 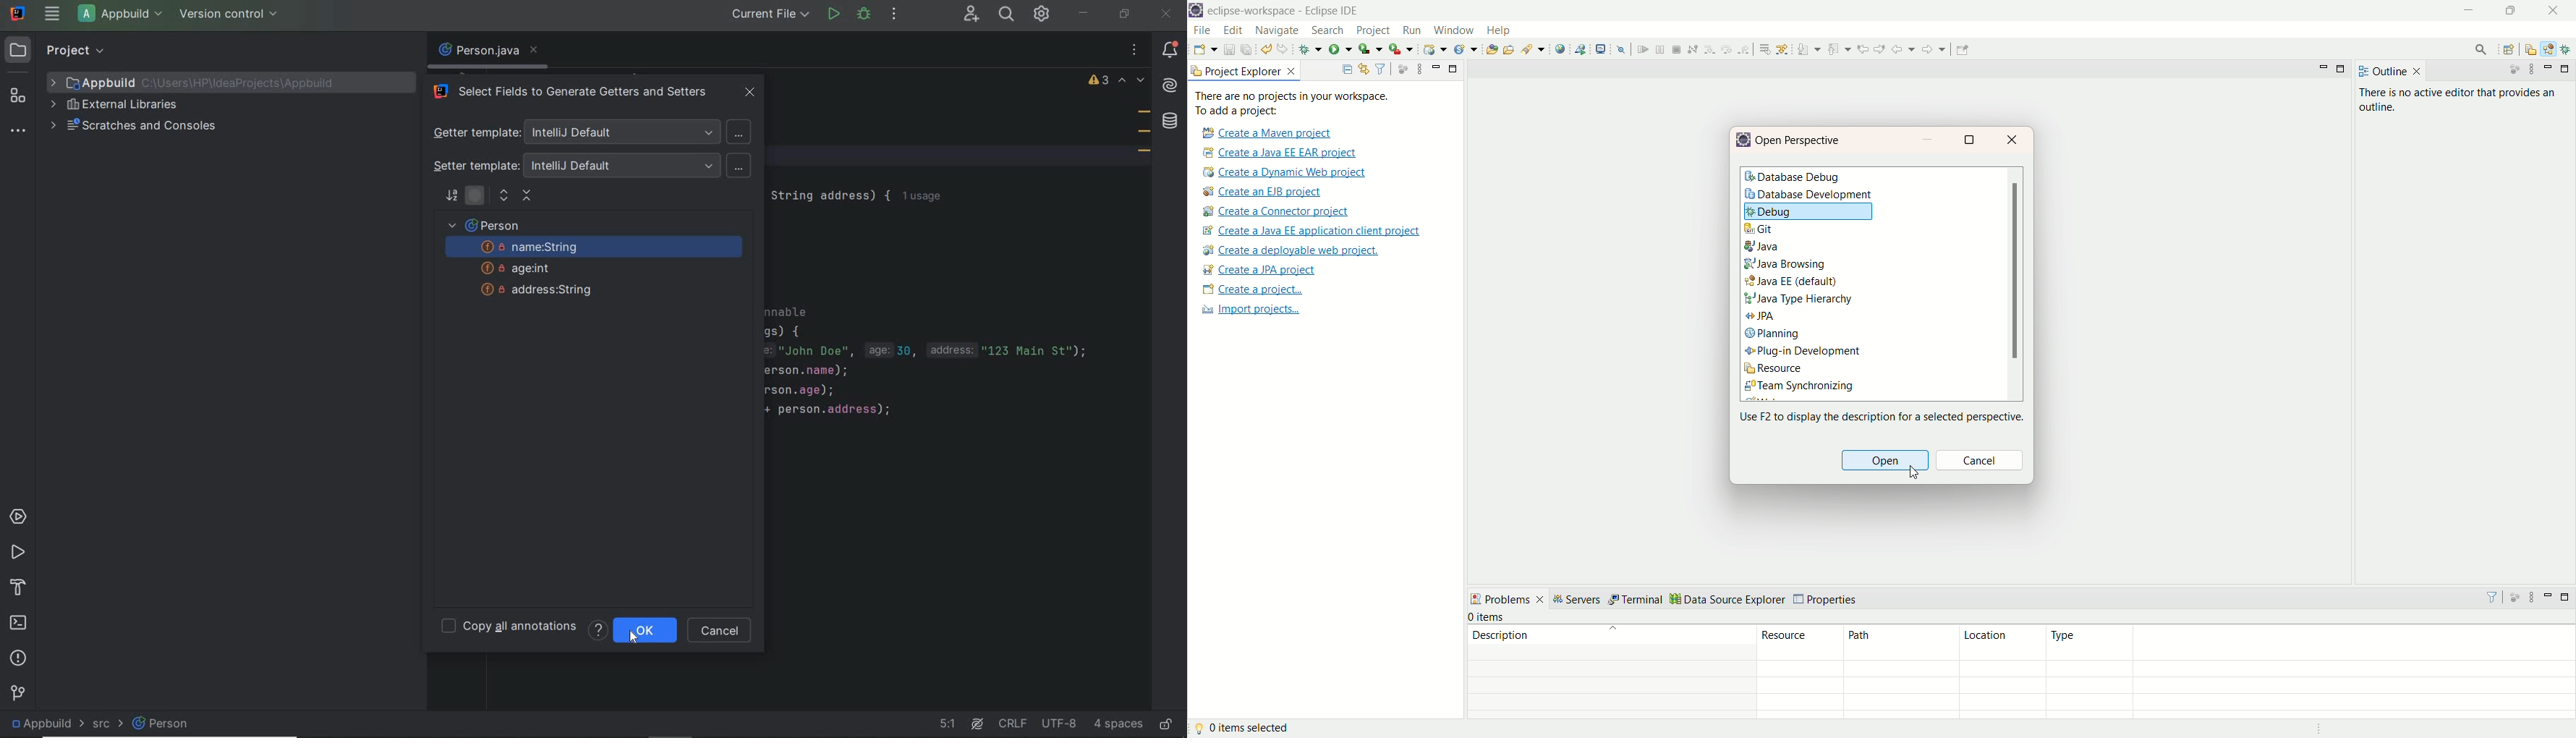 What do you see at coordinates (1642, 49) in the screenshot?
I see `resume` at bounding box center [1642, 49].